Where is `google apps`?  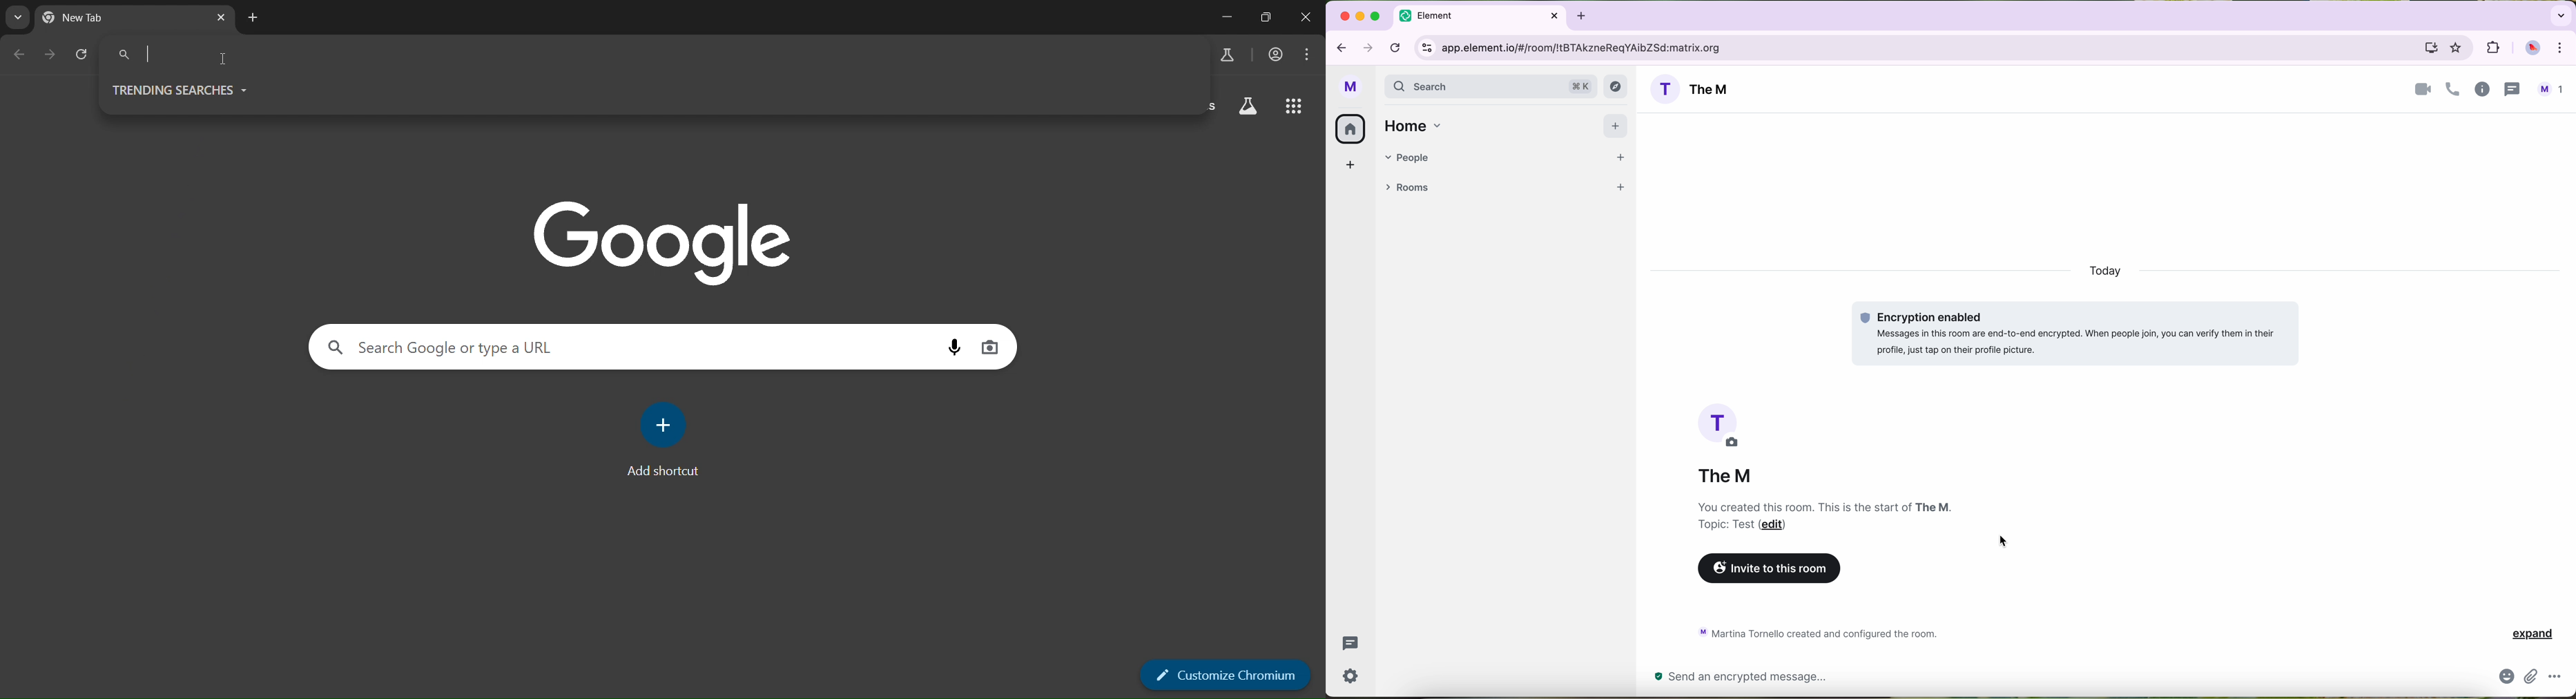 google apps is located at coordinates (1294, 106).